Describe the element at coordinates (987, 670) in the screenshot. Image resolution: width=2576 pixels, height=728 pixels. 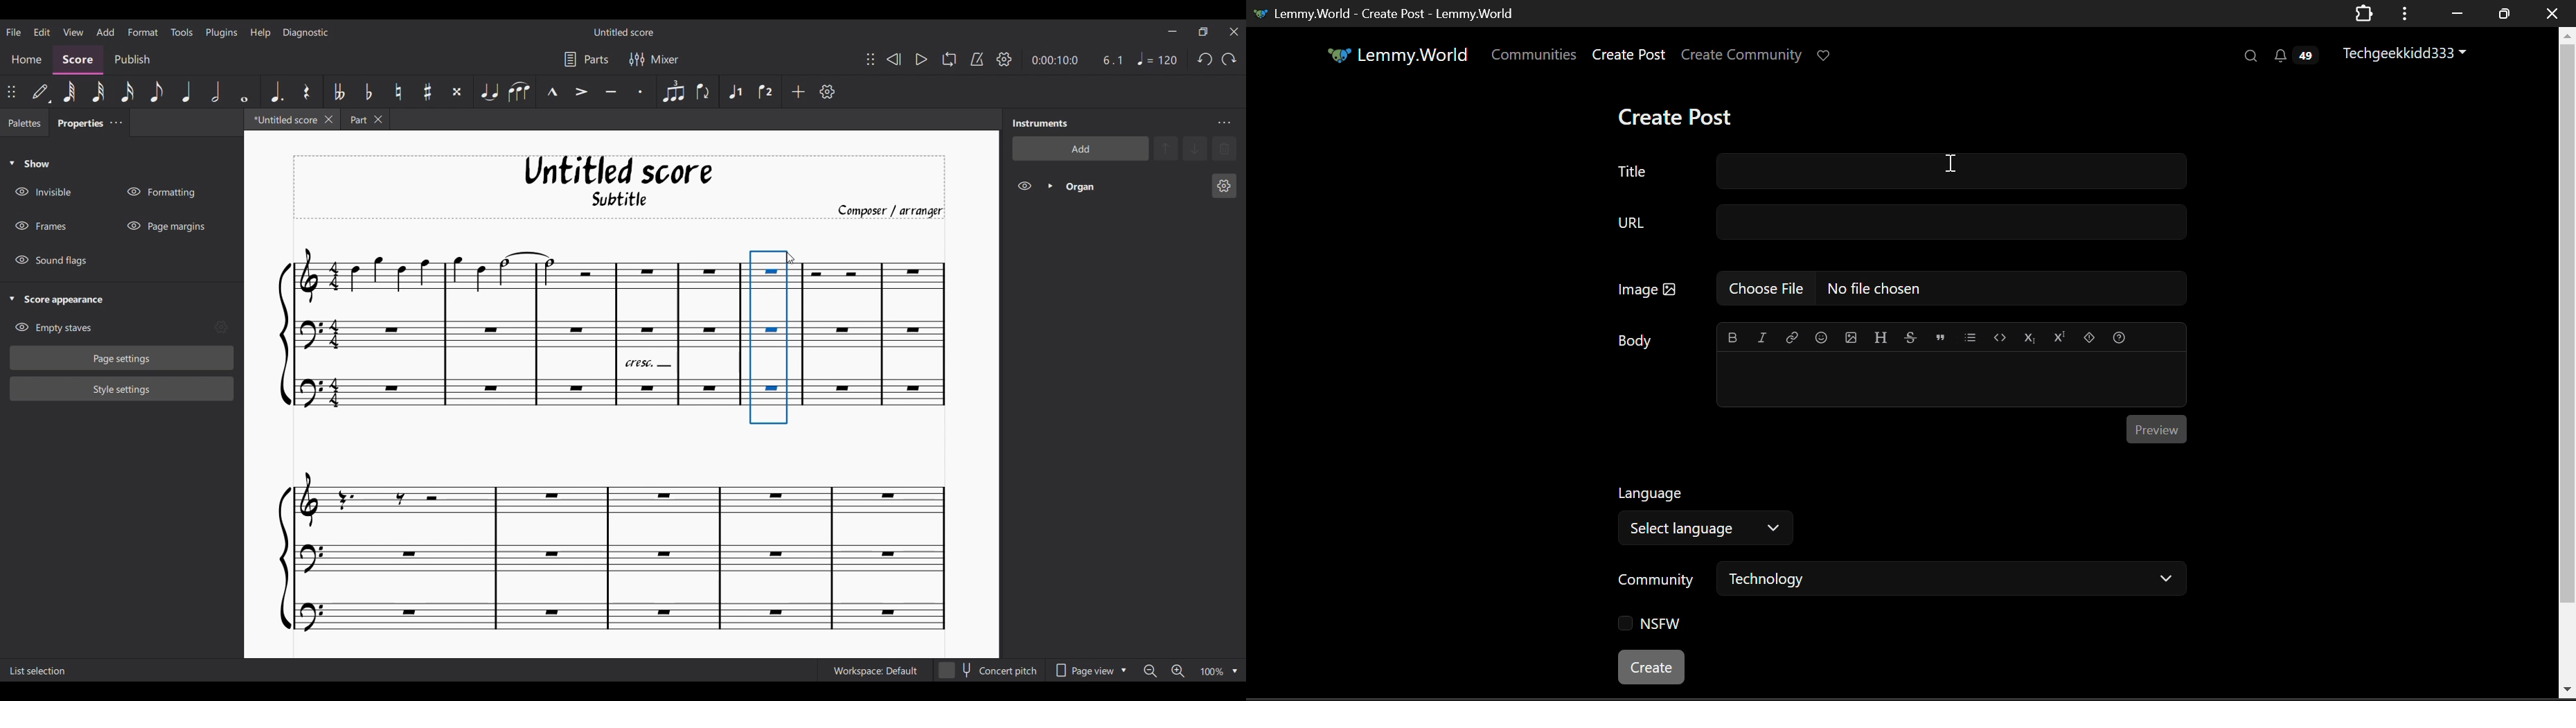
I see `Toggle for Concert pitch` at that location.